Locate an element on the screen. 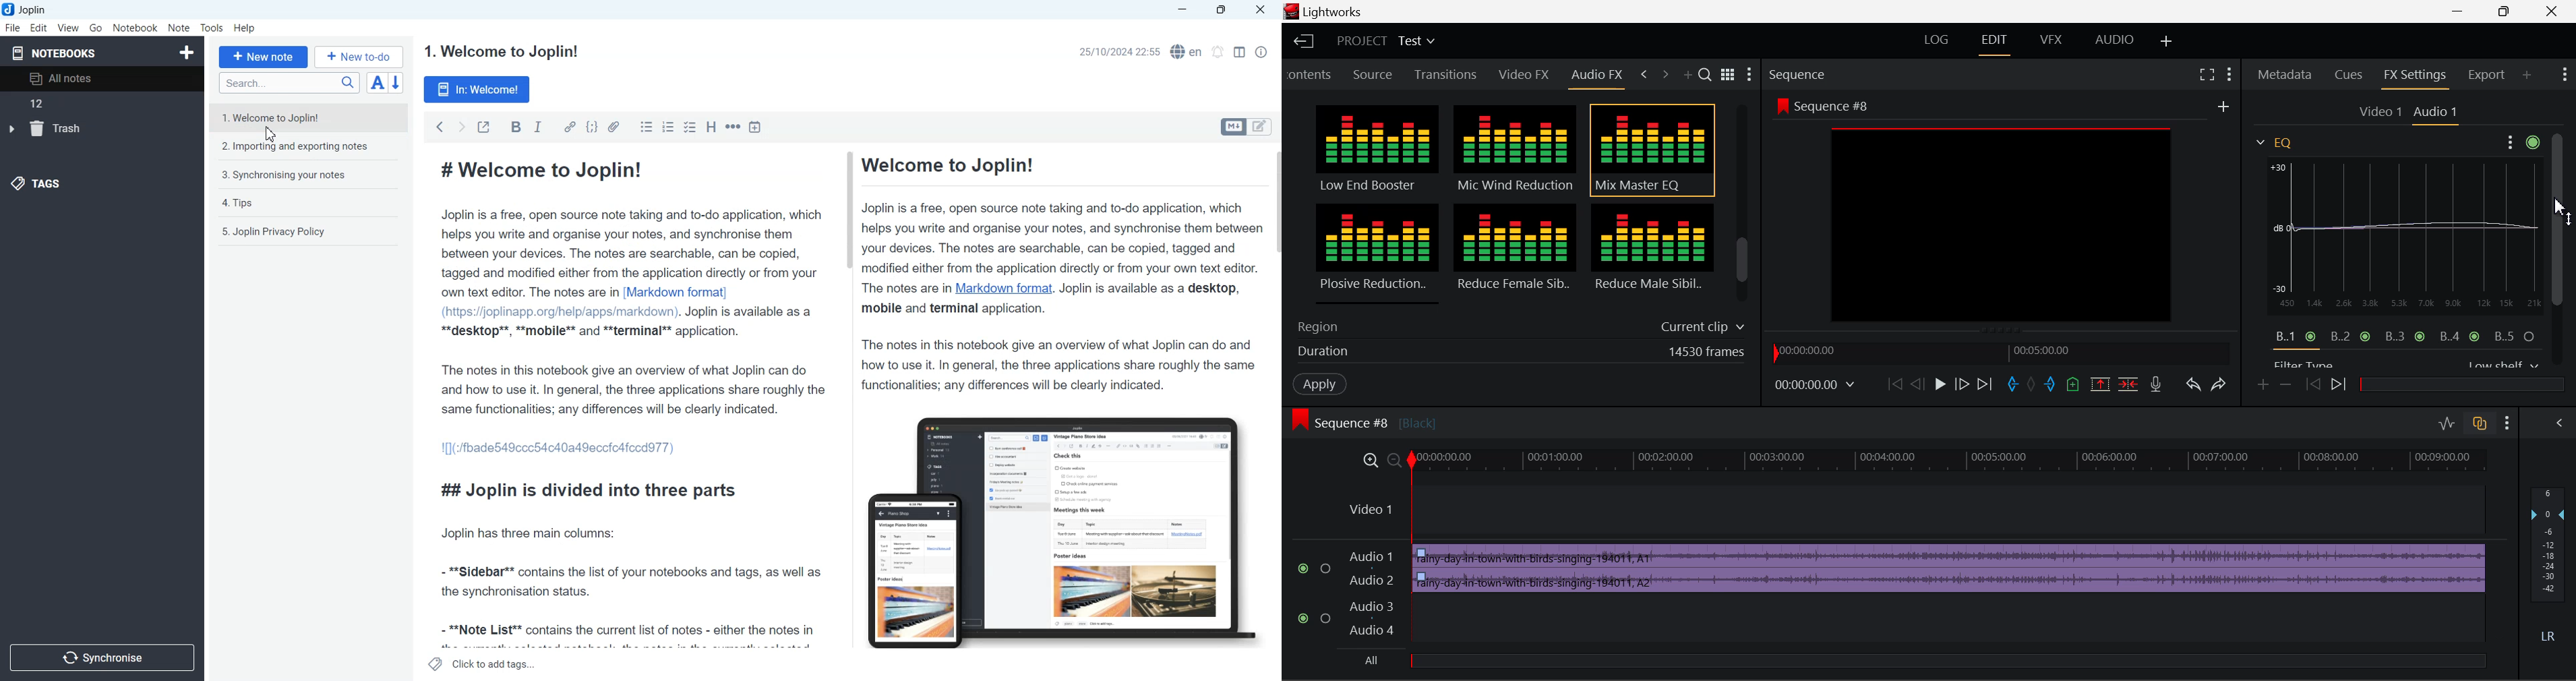 The image size is (2576, 700). Minimize is located at coordinates (1182, 10).